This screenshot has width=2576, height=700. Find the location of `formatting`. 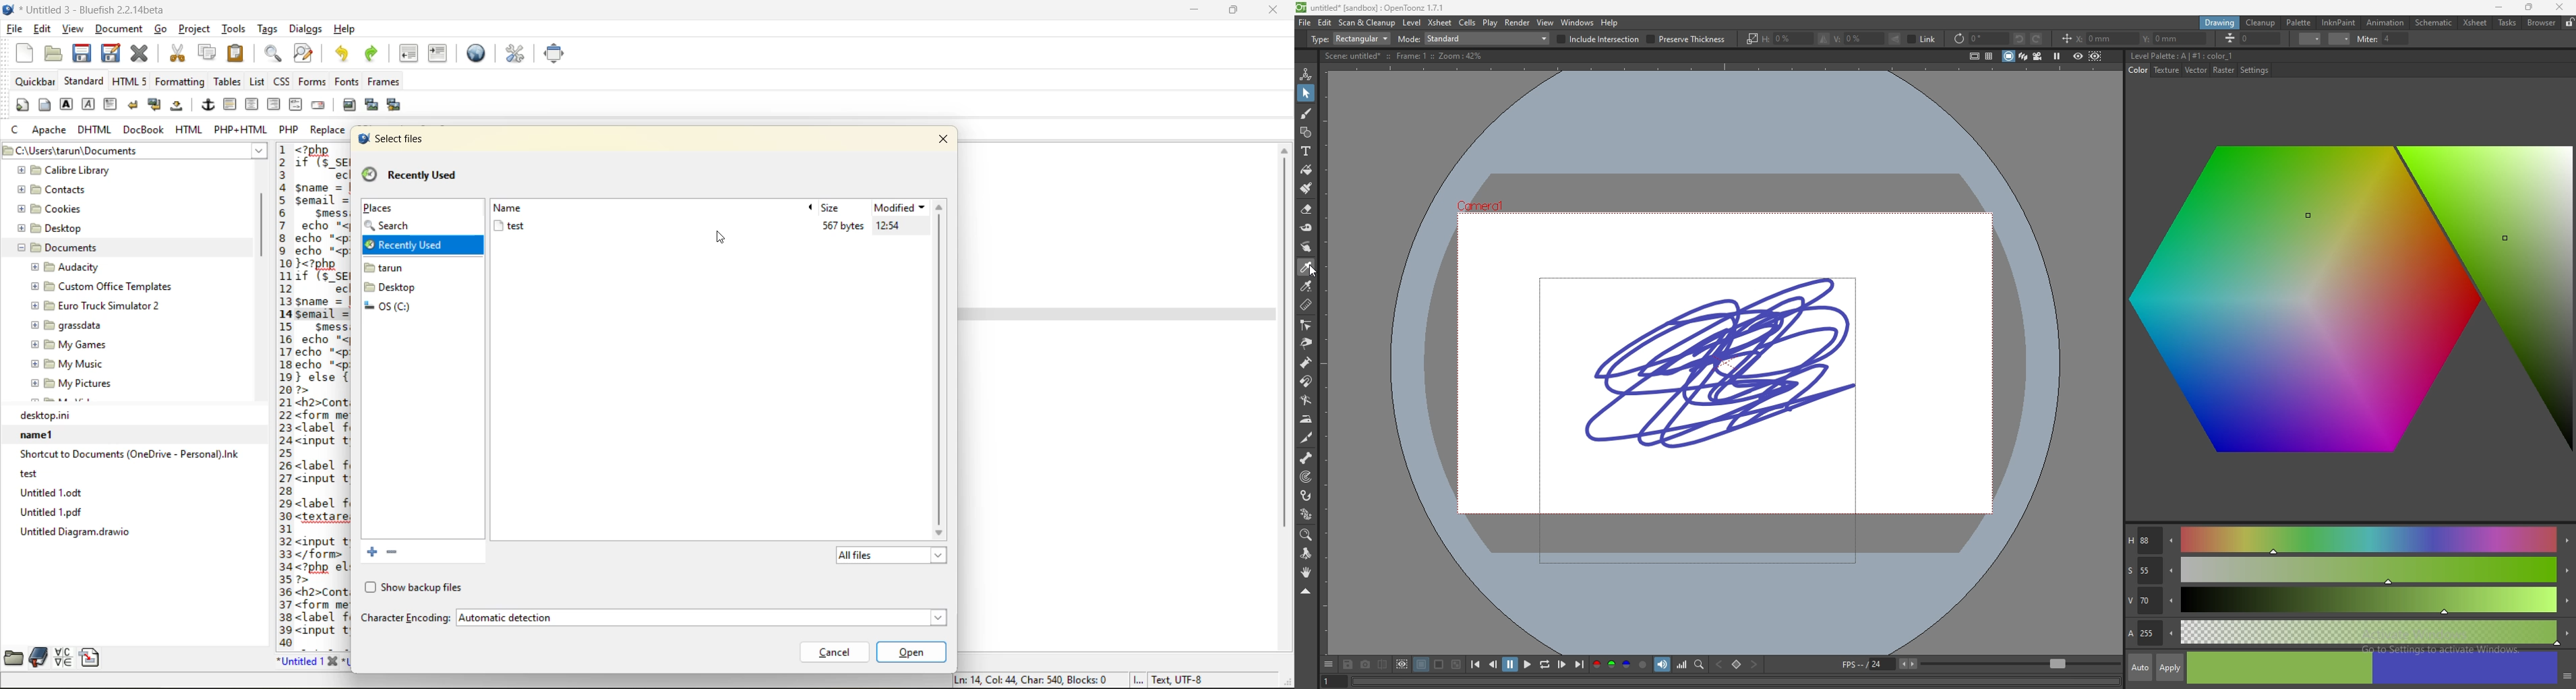

formatting is located at coordinates (181, 82).